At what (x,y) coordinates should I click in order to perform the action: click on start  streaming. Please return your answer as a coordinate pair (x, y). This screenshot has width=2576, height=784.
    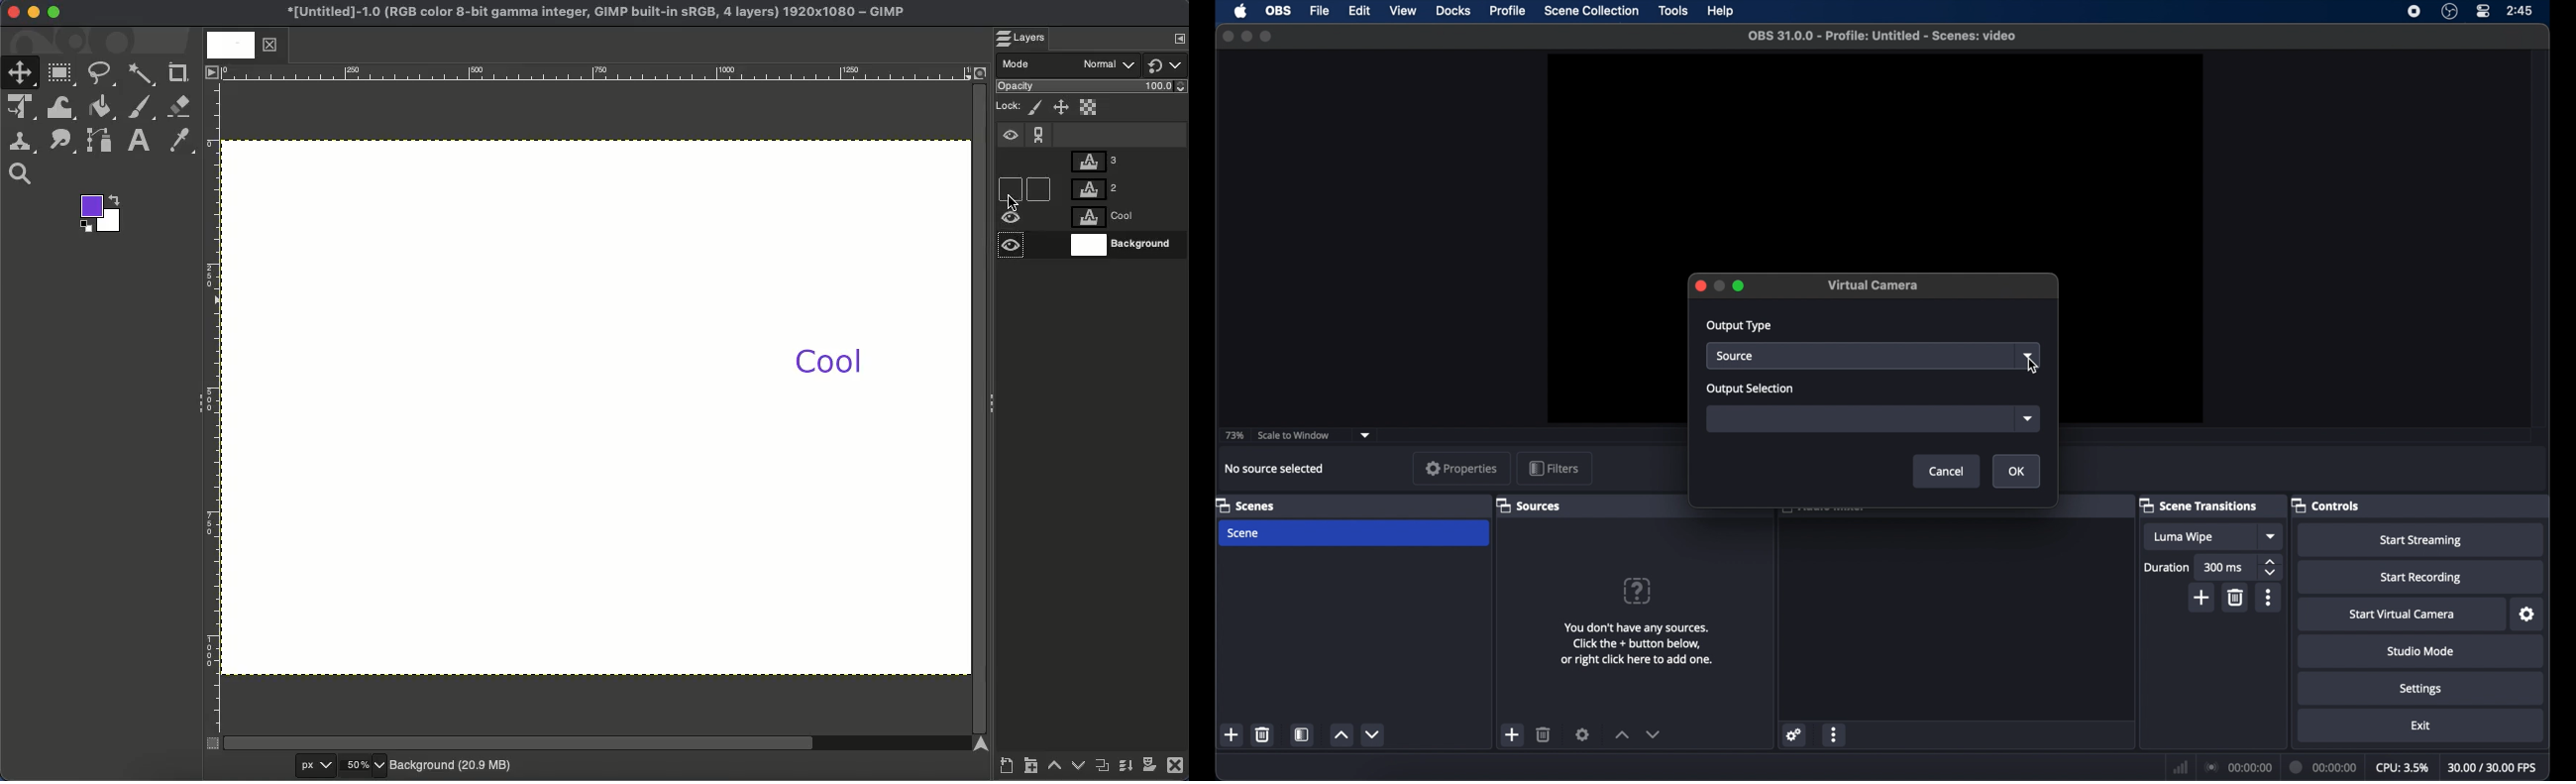
    Looking at the image, I should click on (2422, 541).